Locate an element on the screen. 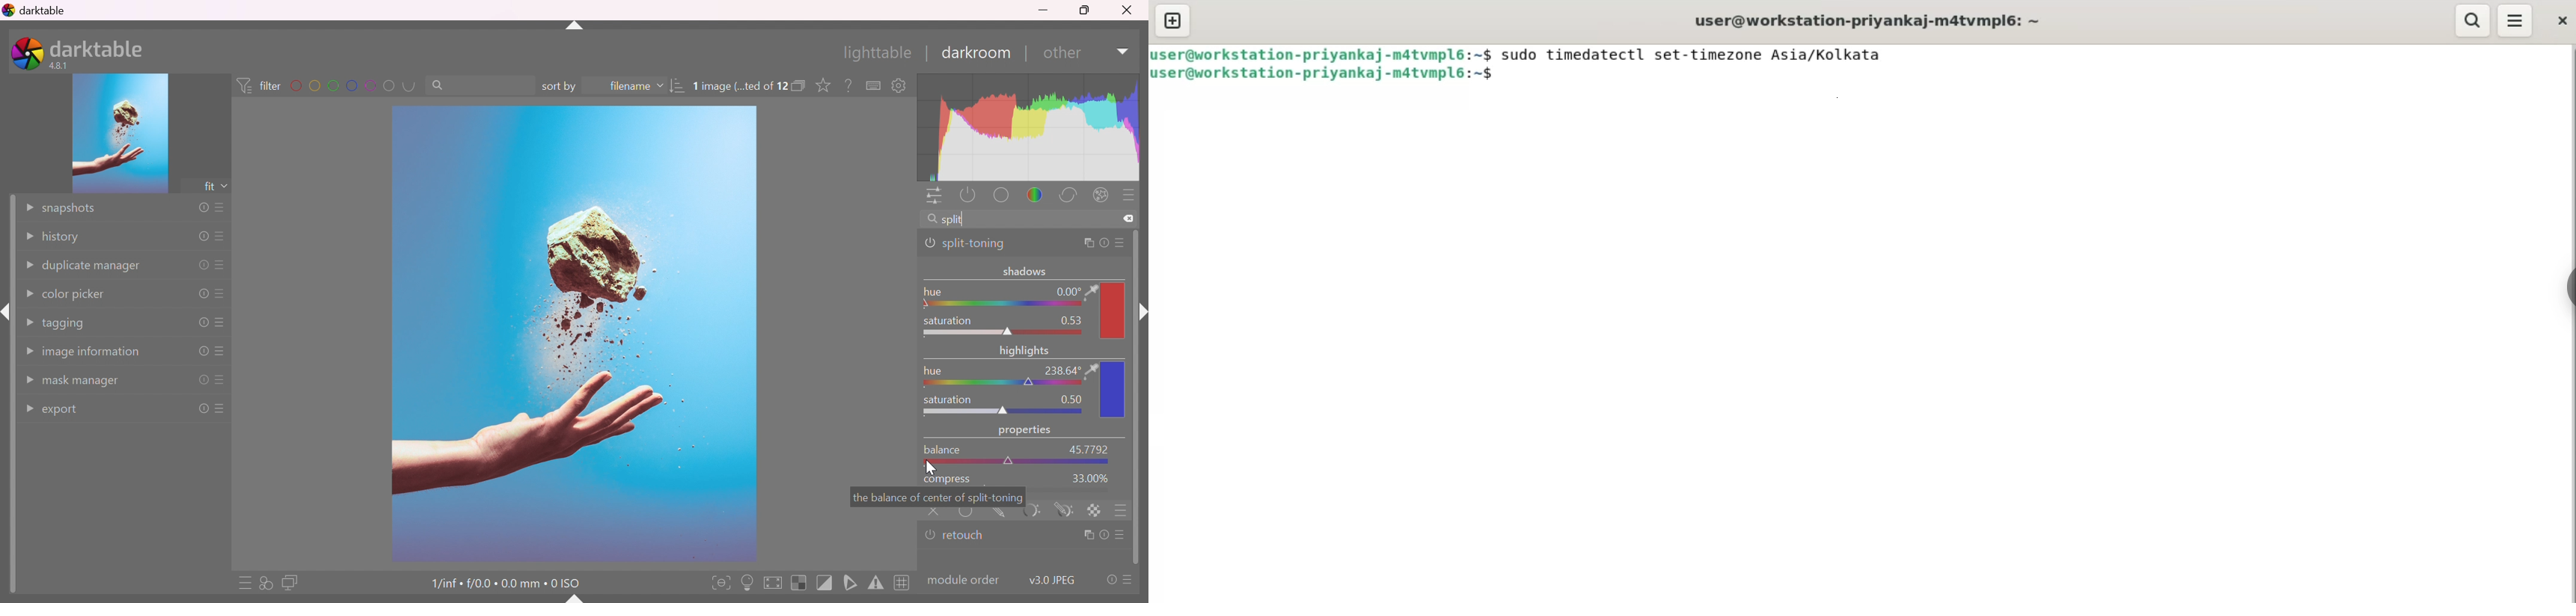 The height and width of the screenshot is (616, 2576). shift+ctrl+t is located at coordinates (576, 27).